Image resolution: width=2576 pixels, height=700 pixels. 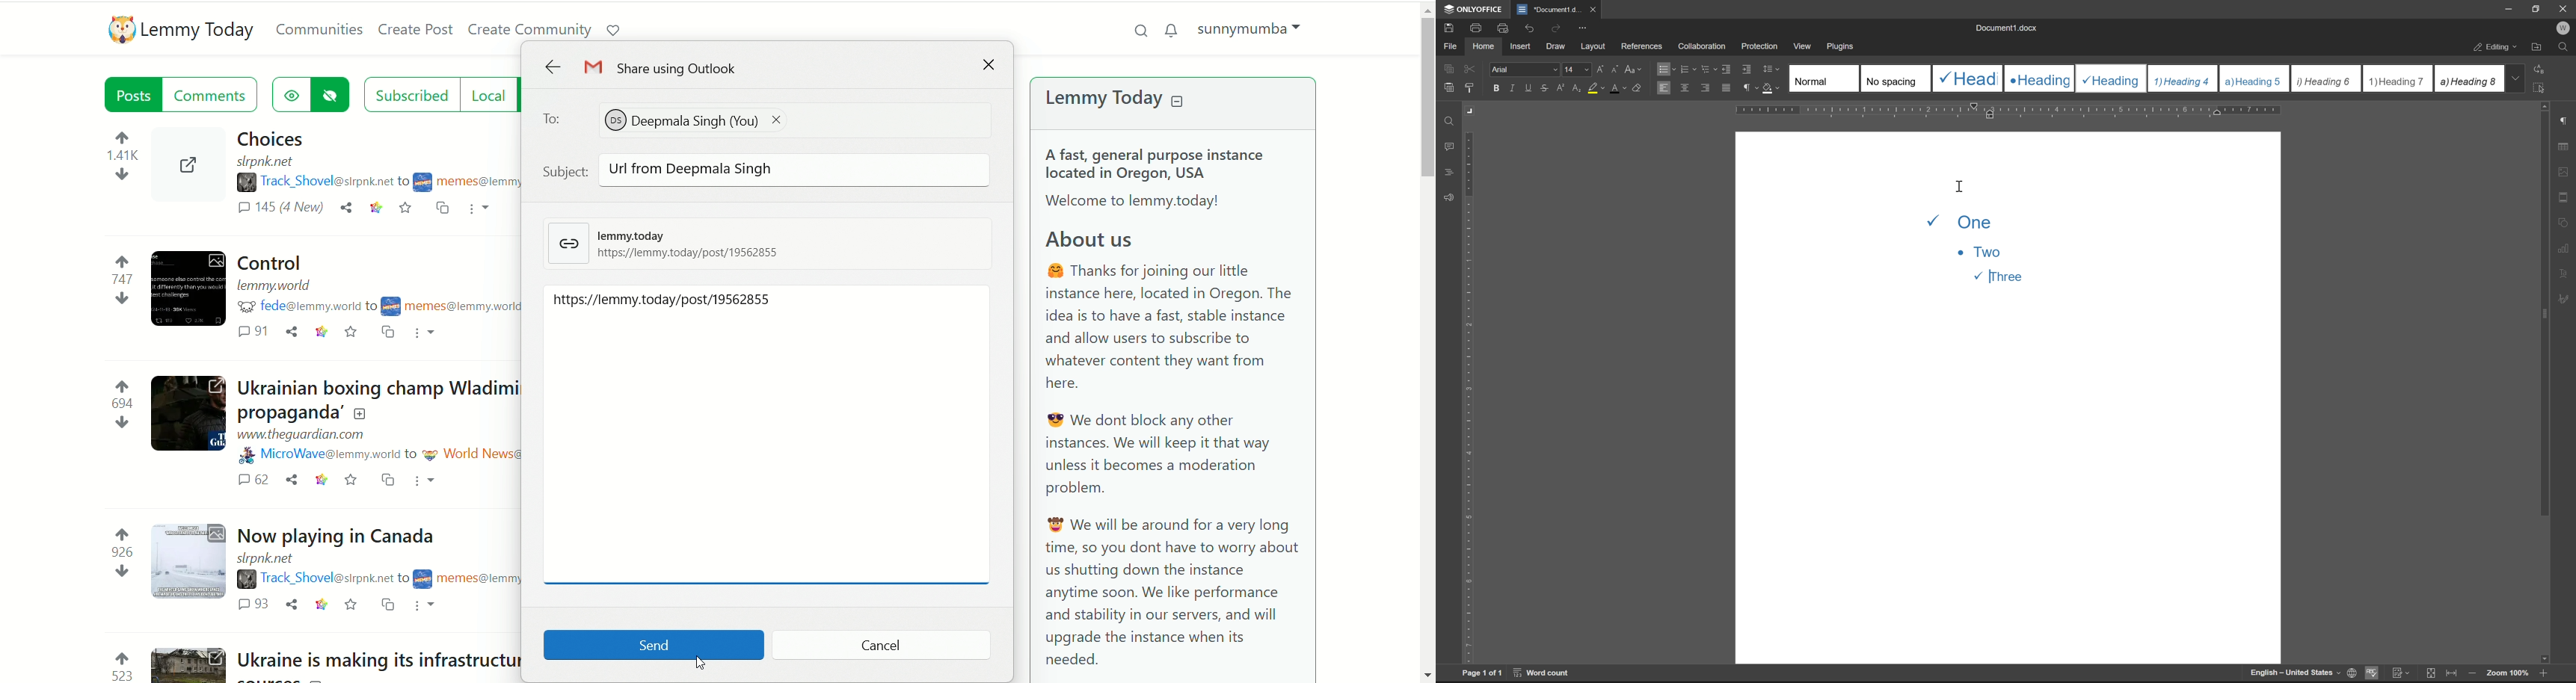 I want to click on Post on "Ukraine is making its infrastructure harder for Russia to destroy by building clean energy", so click(x=379, y=658).